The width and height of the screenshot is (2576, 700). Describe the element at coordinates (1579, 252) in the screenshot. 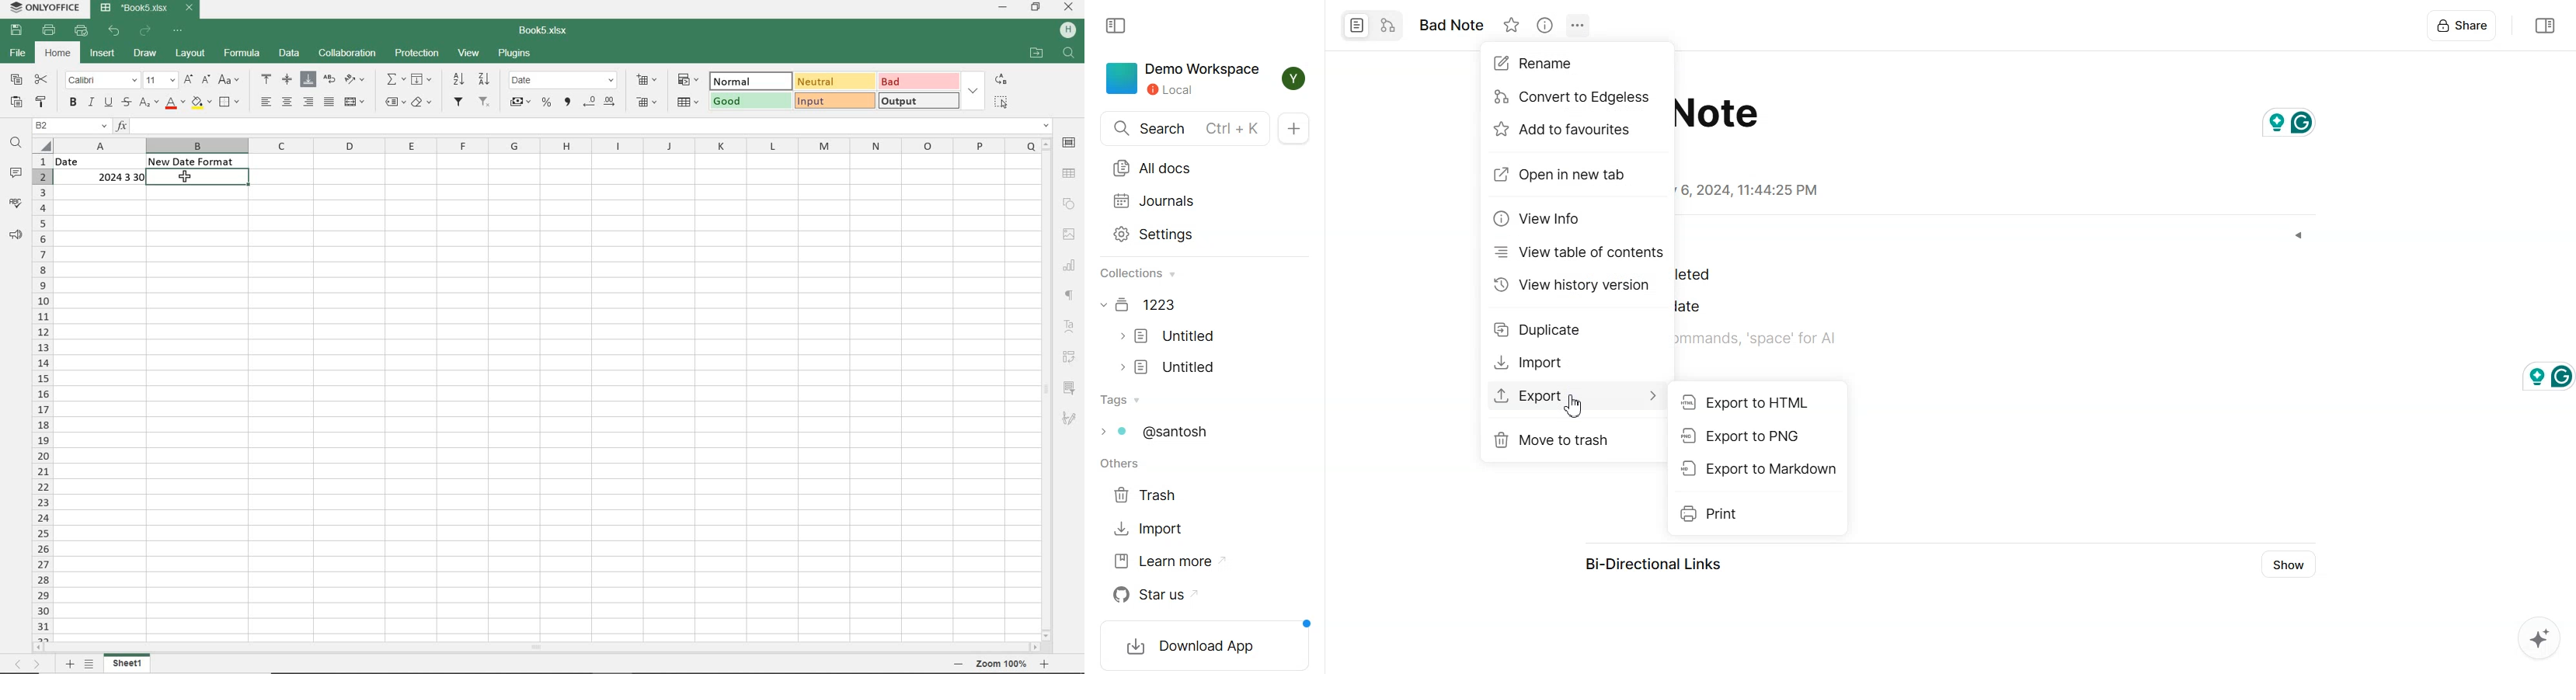

I see `View table of content` at that location.